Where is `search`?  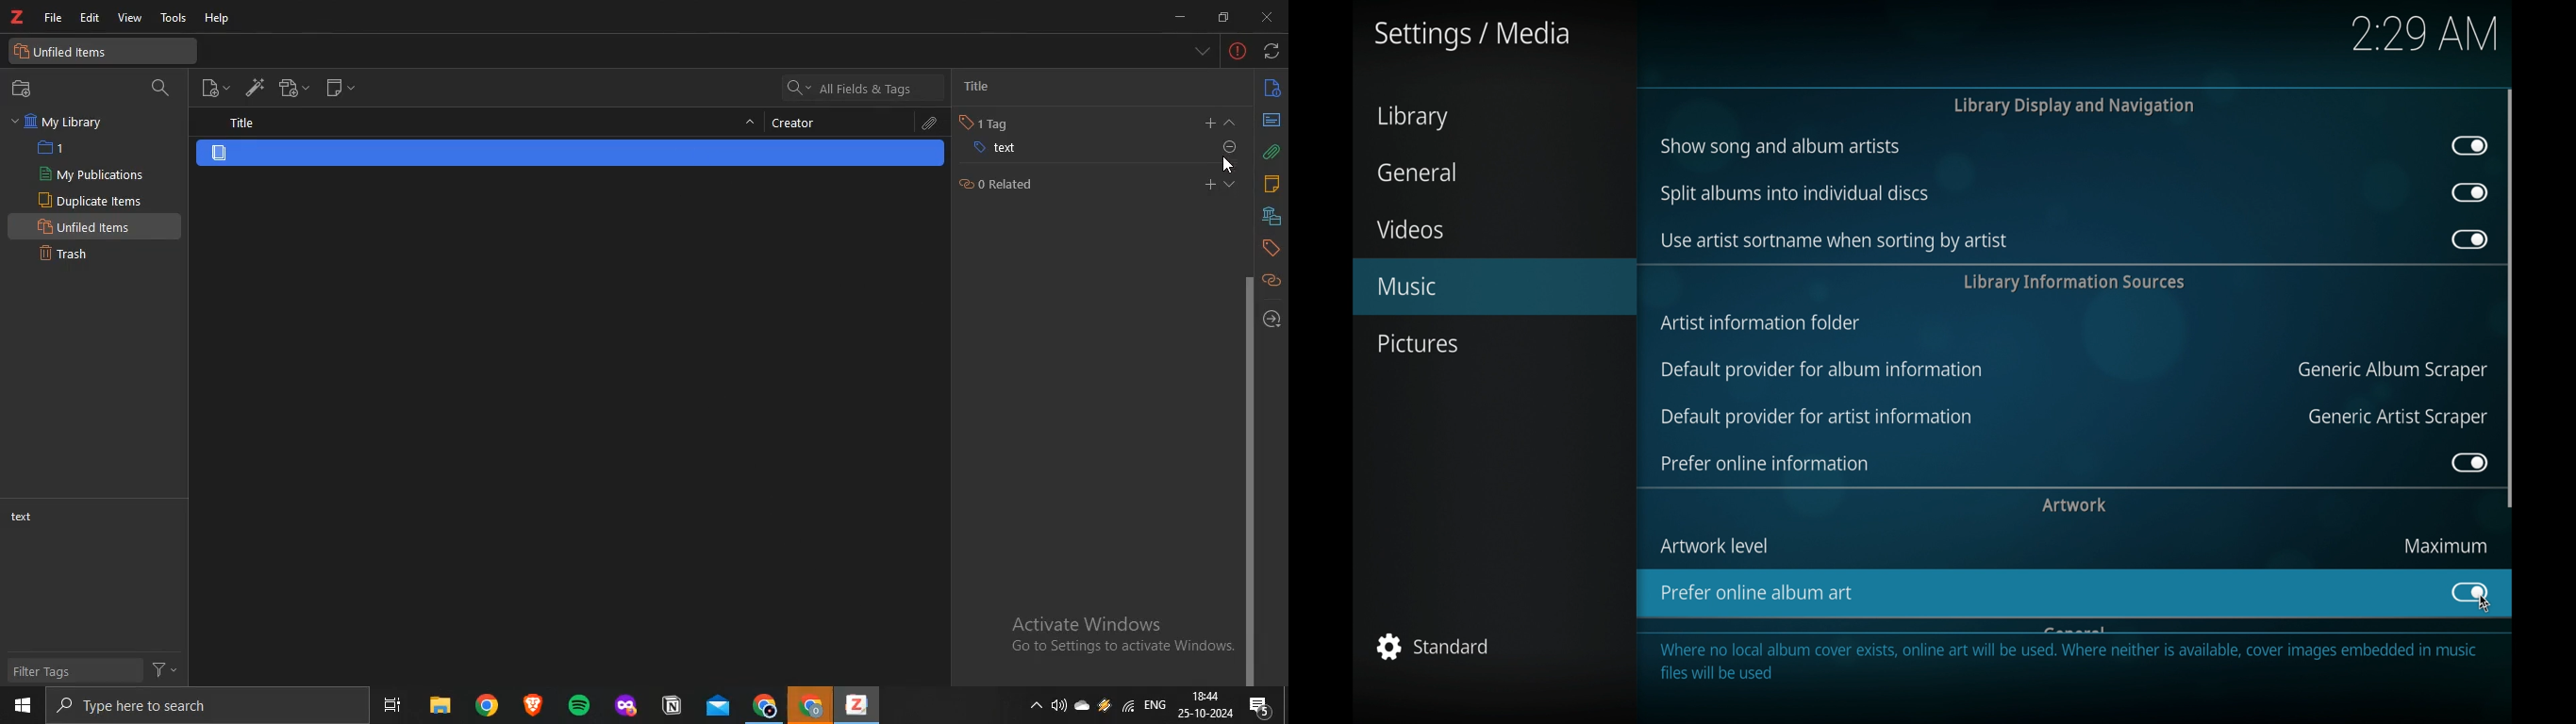
search is located at coordinates (199, 706).